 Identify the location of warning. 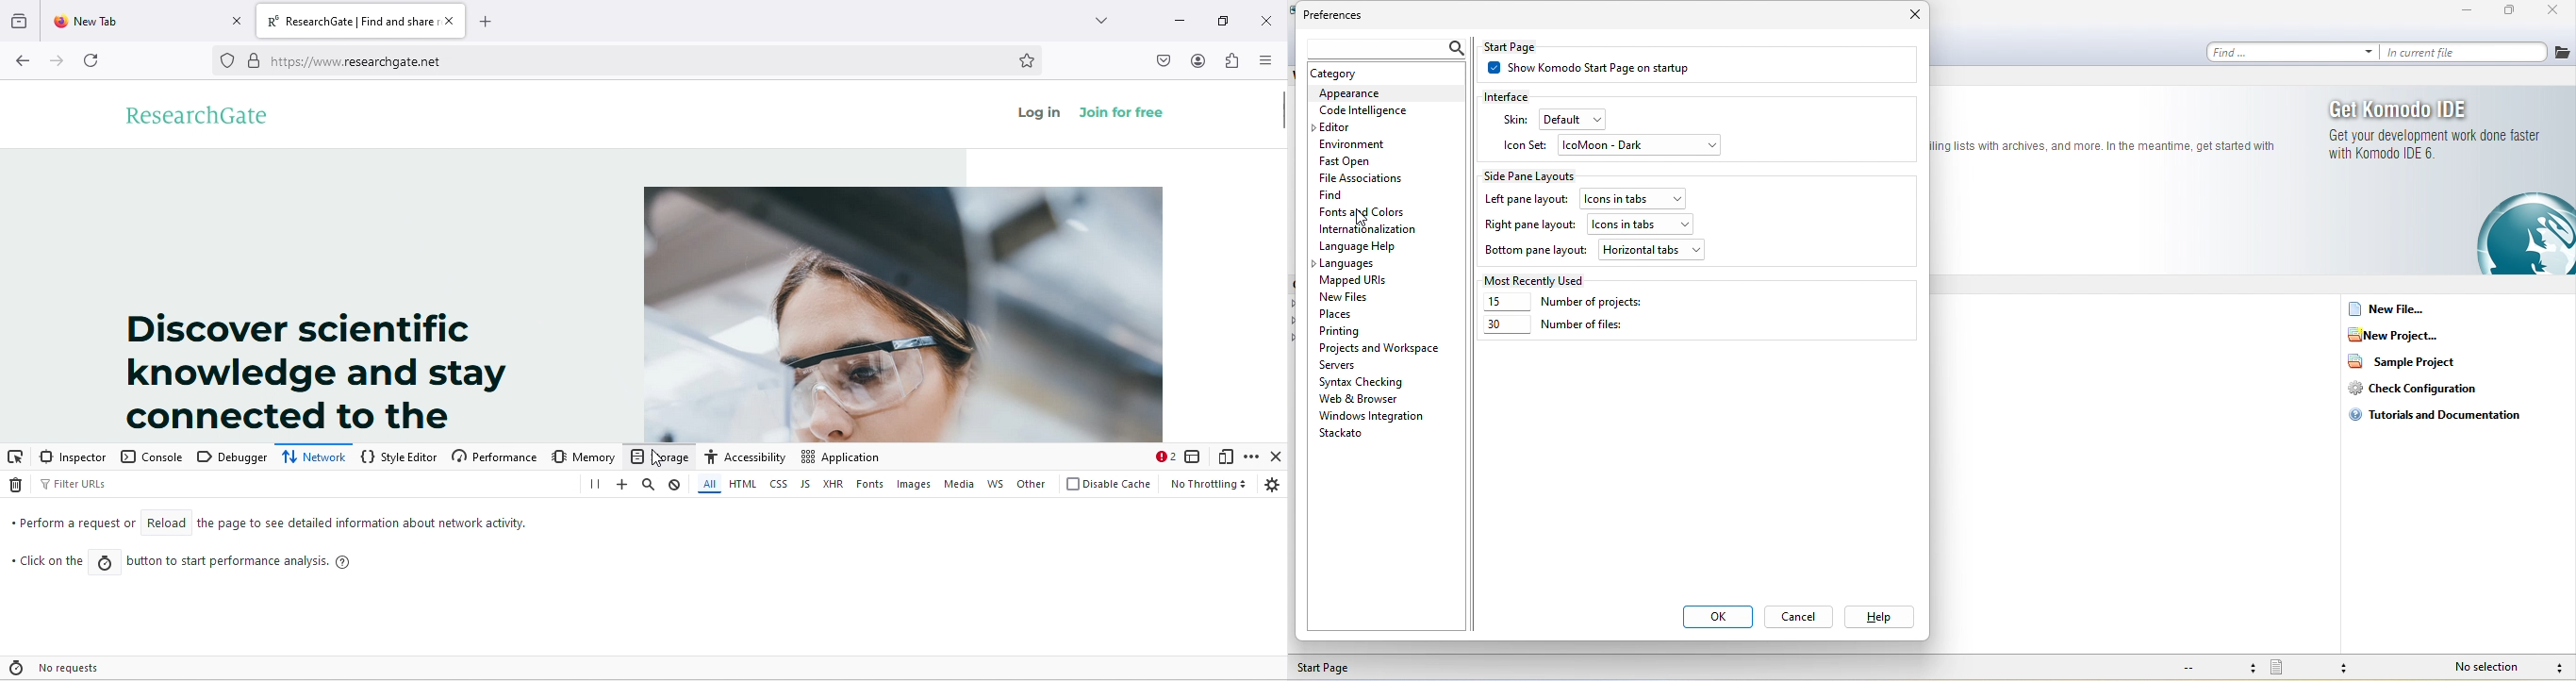
(1162, 457).